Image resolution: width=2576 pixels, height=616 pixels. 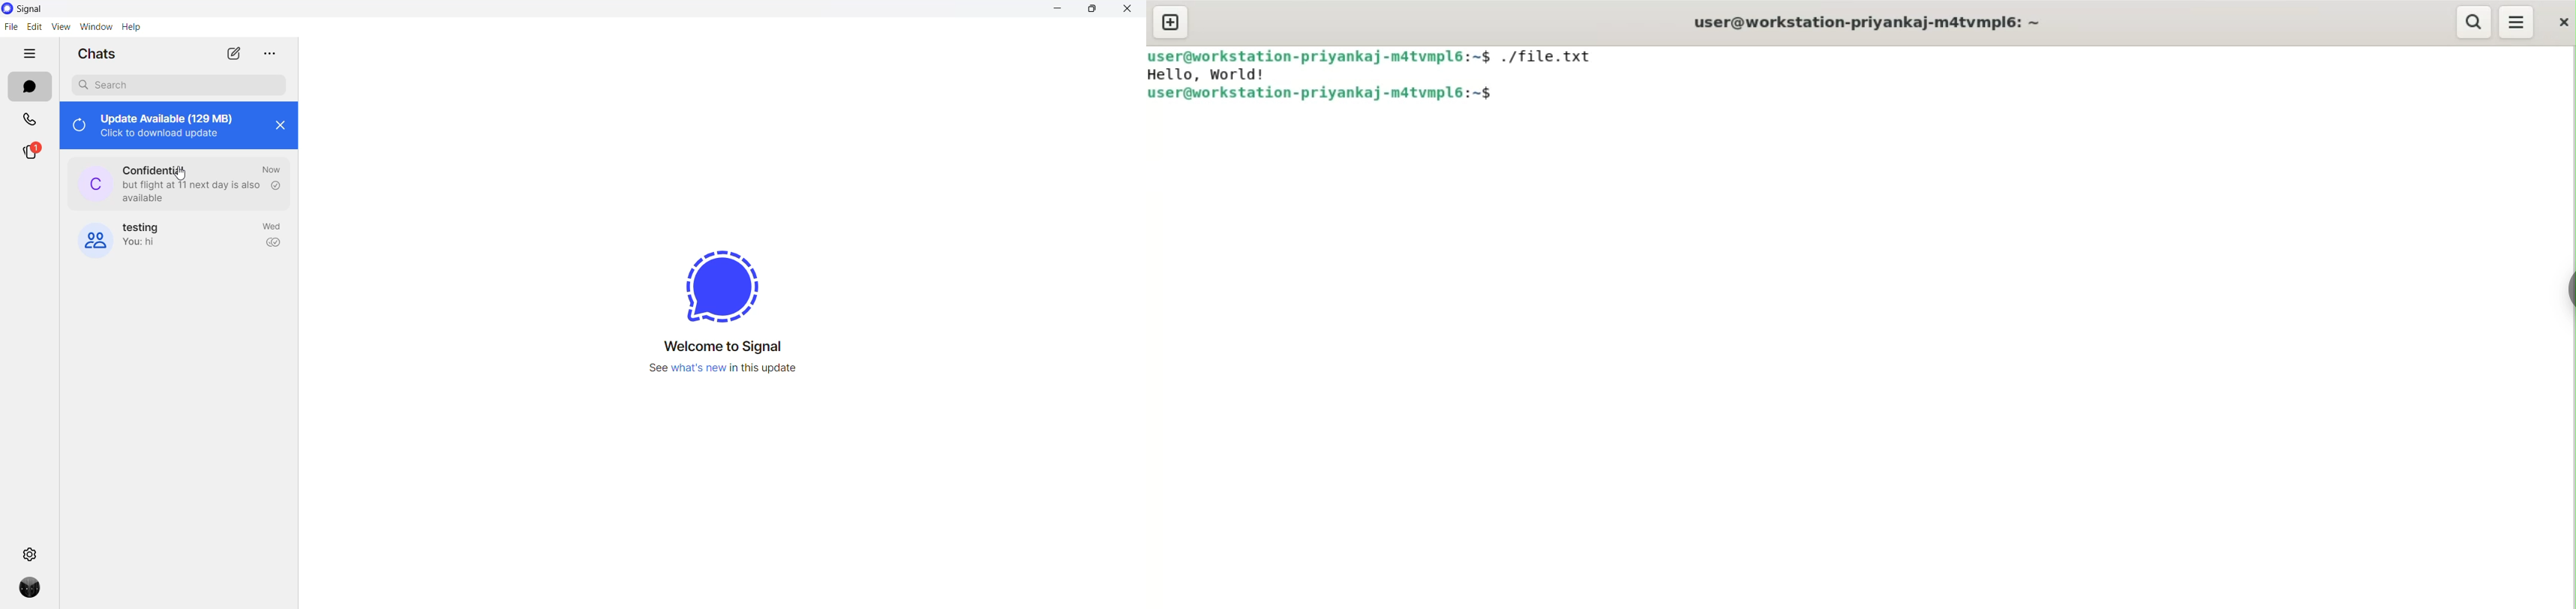 I want to click on update, so click(x=173, y=124).